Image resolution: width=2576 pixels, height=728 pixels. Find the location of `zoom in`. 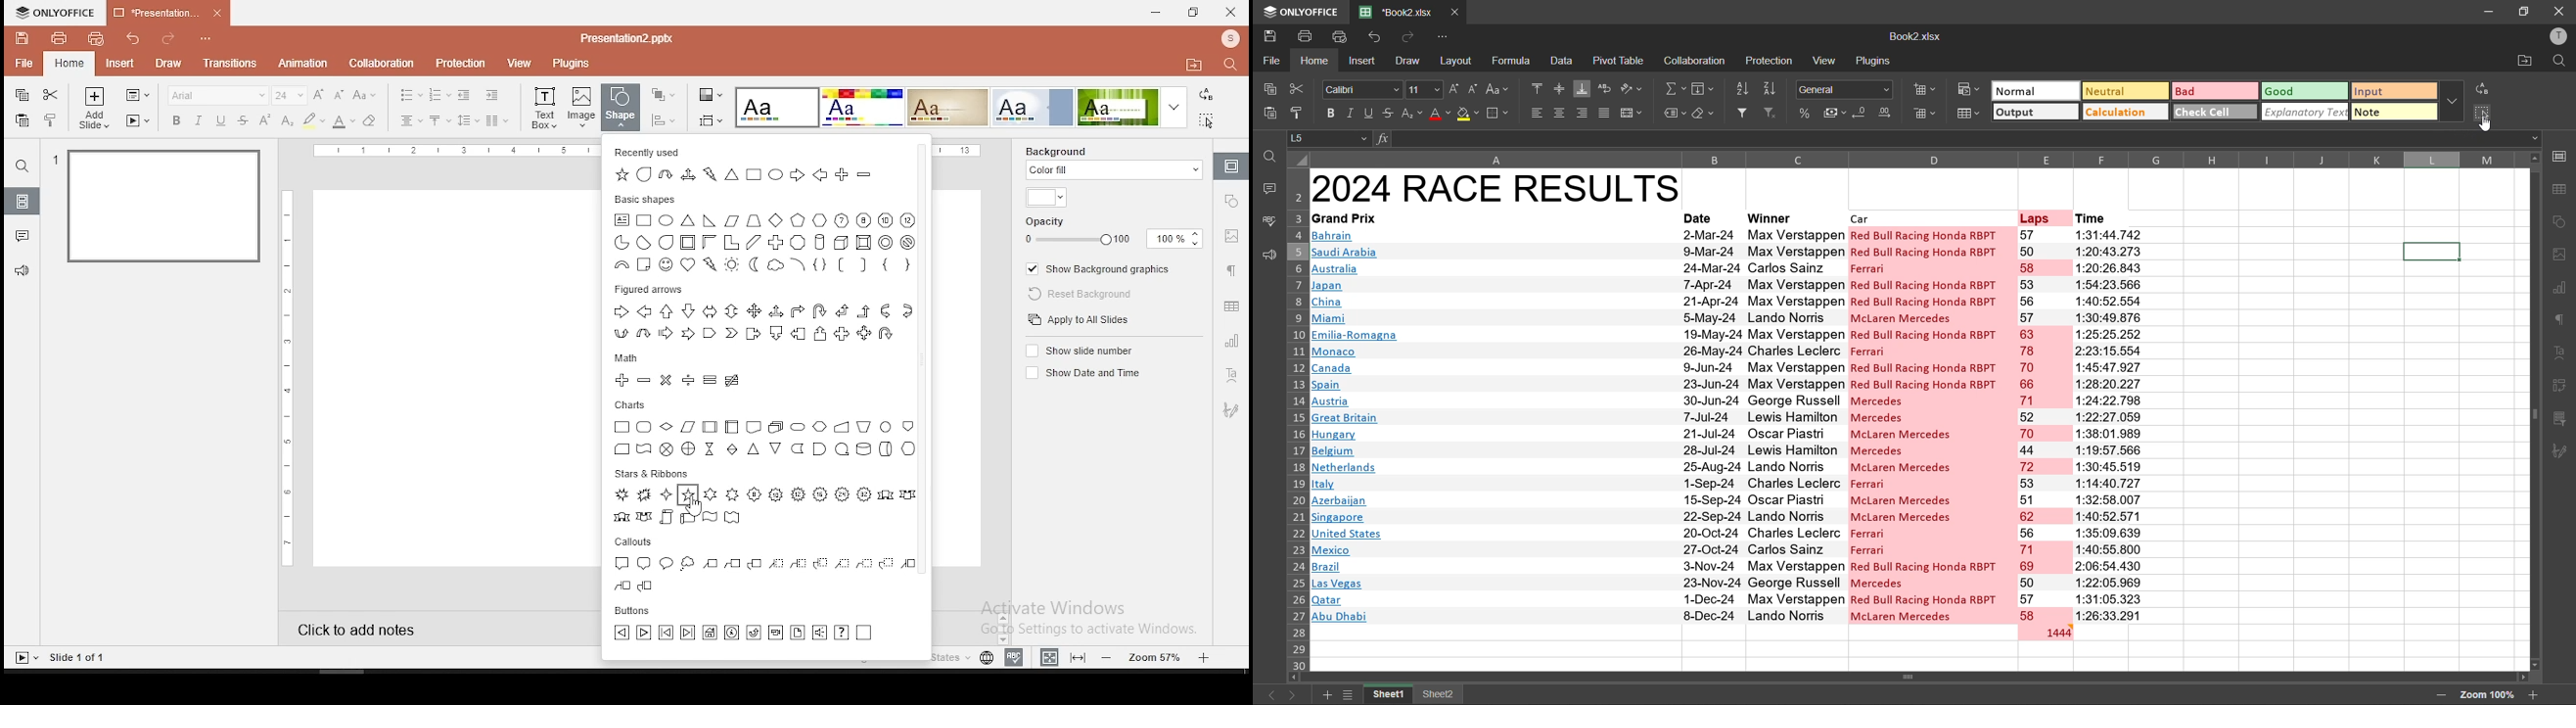

zoom in is located at coordinates (1204, 655).